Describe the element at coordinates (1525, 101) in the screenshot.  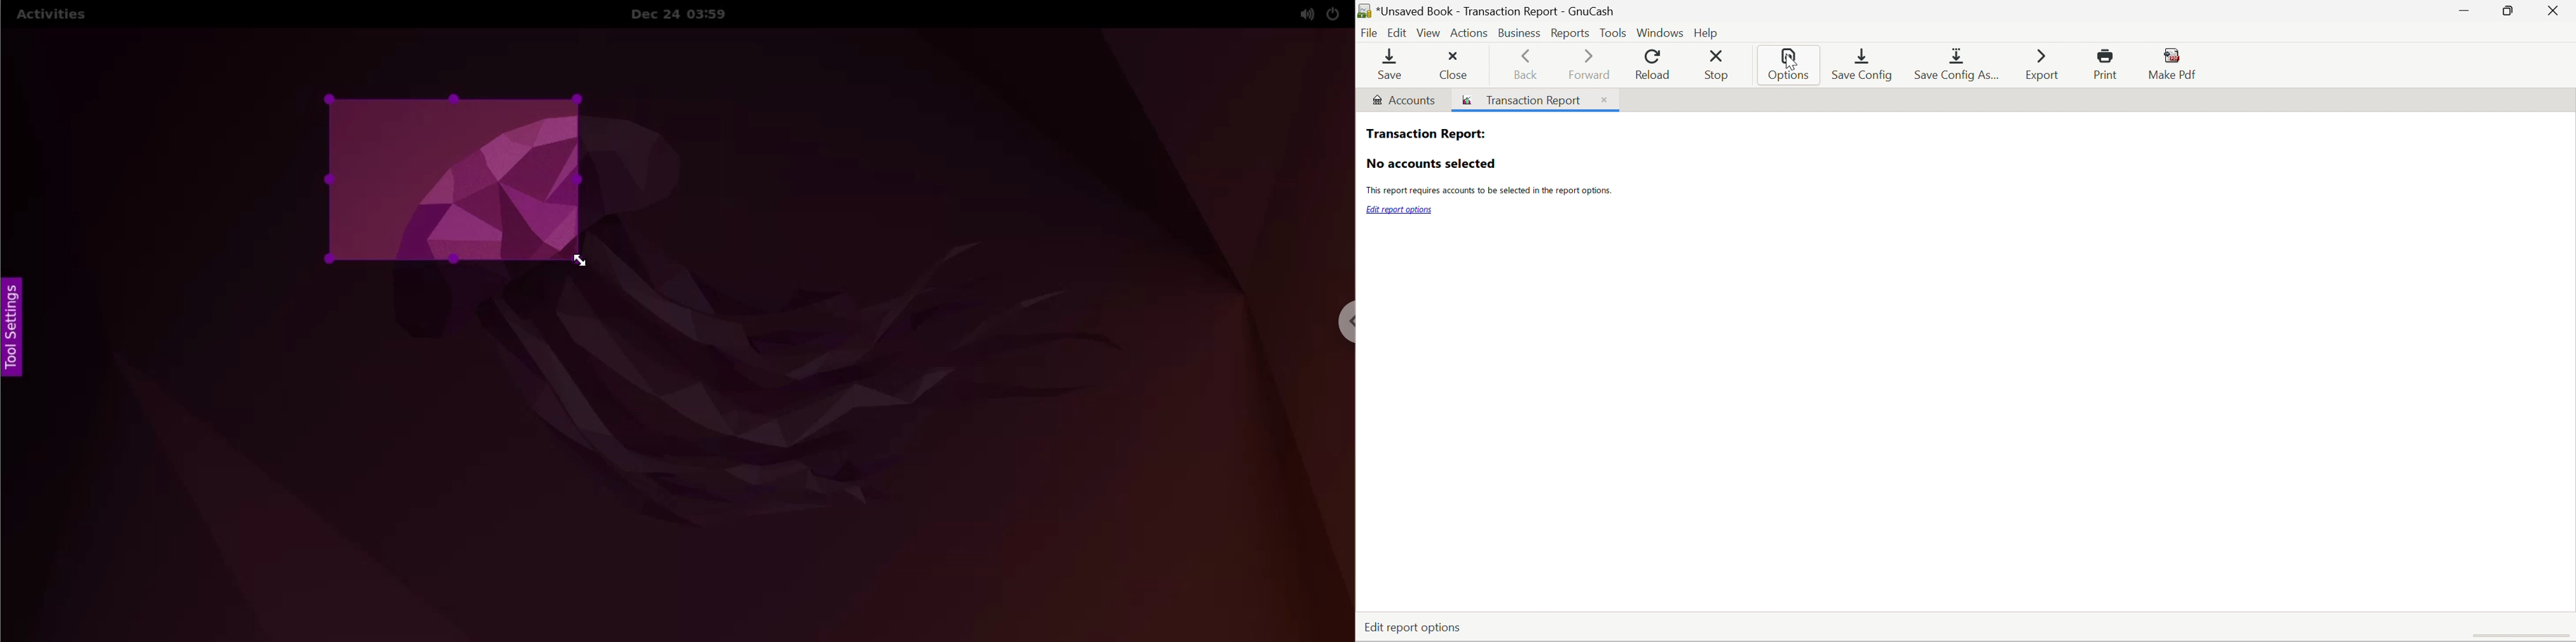
I see `Transaction report` at that location.